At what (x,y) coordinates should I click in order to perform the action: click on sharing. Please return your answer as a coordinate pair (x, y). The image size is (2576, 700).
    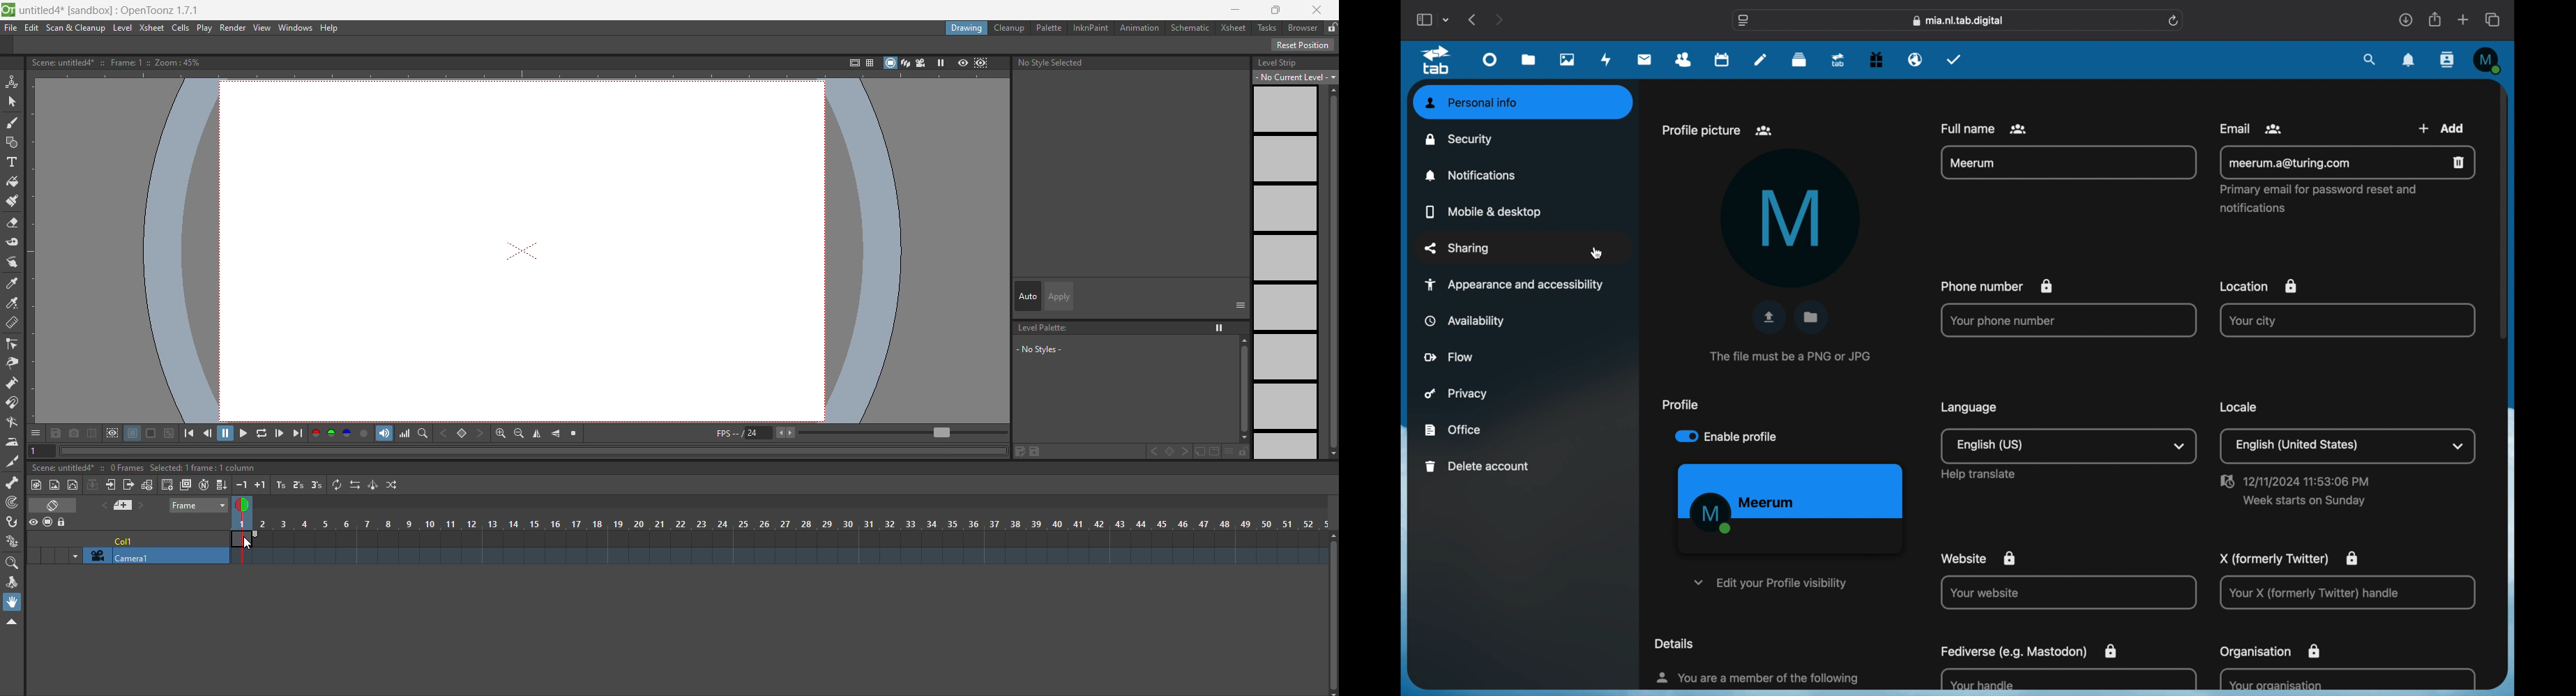
    Looking at the image, I should click on (1459, 247).